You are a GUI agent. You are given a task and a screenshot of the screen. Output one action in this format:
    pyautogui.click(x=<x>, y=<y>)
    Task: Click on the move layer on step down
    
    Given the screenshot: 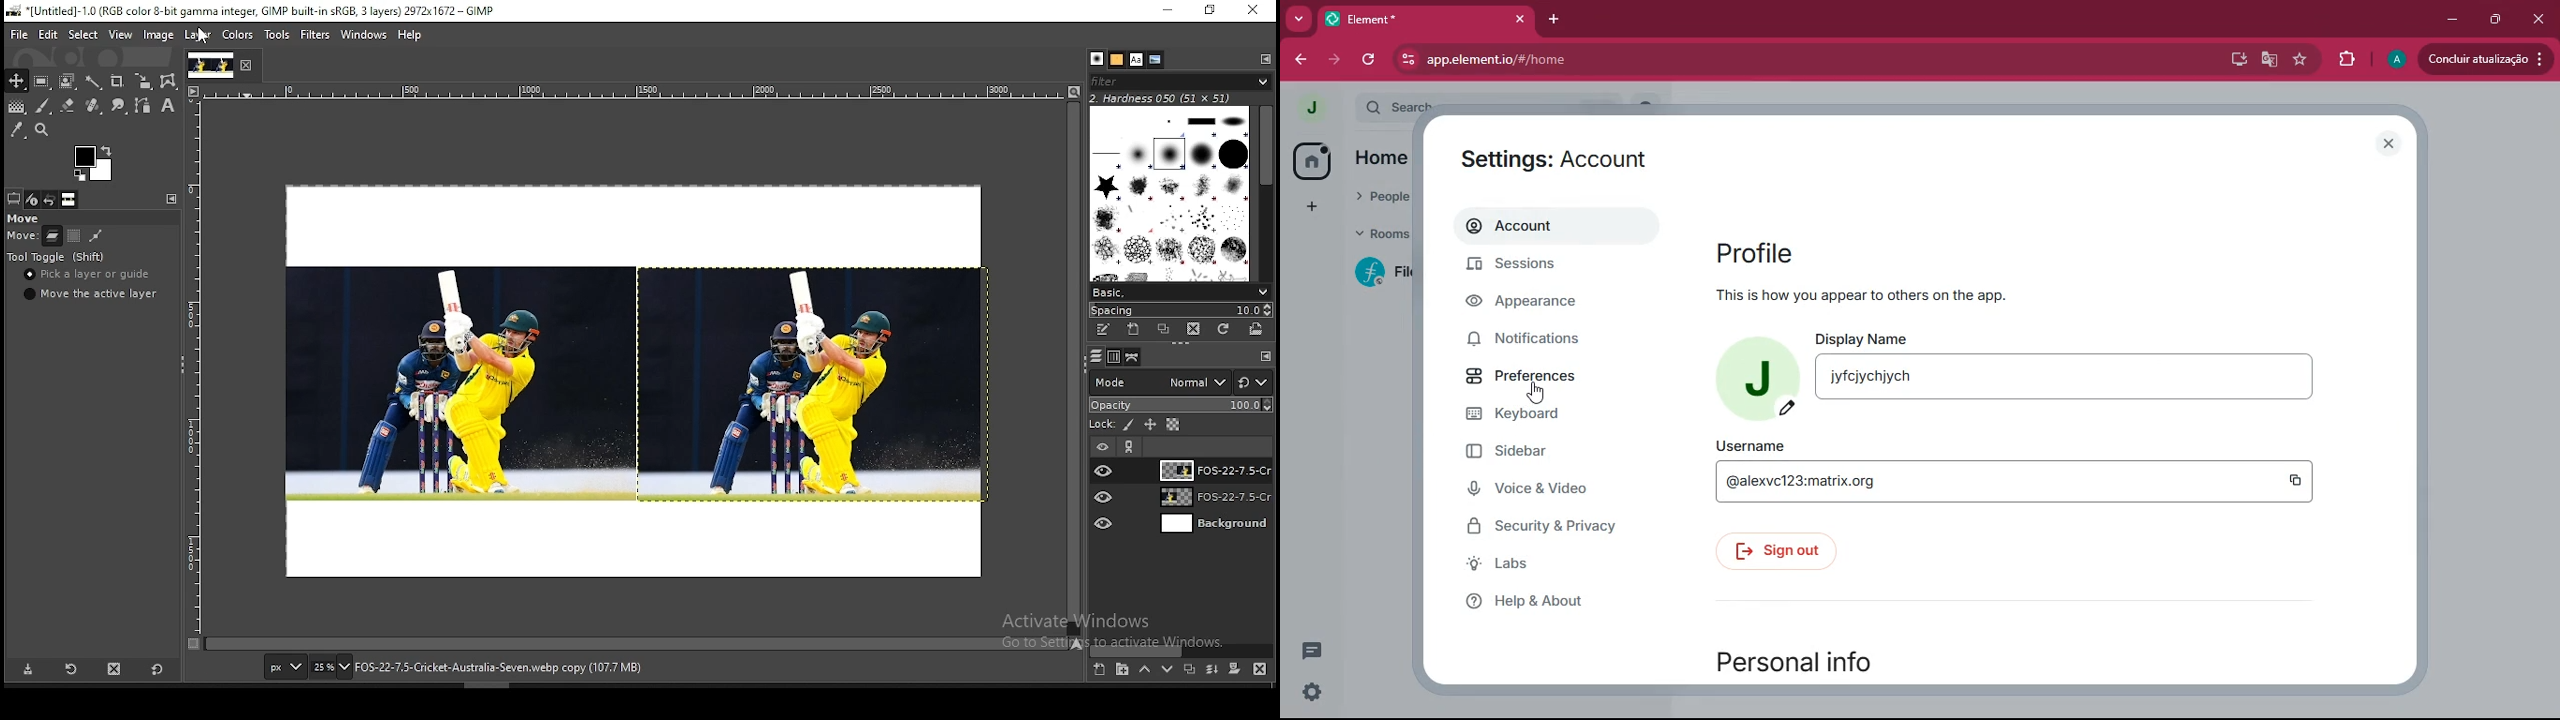 What is the action you would take?
    pyautogui.click(x=1168, y=672)
    